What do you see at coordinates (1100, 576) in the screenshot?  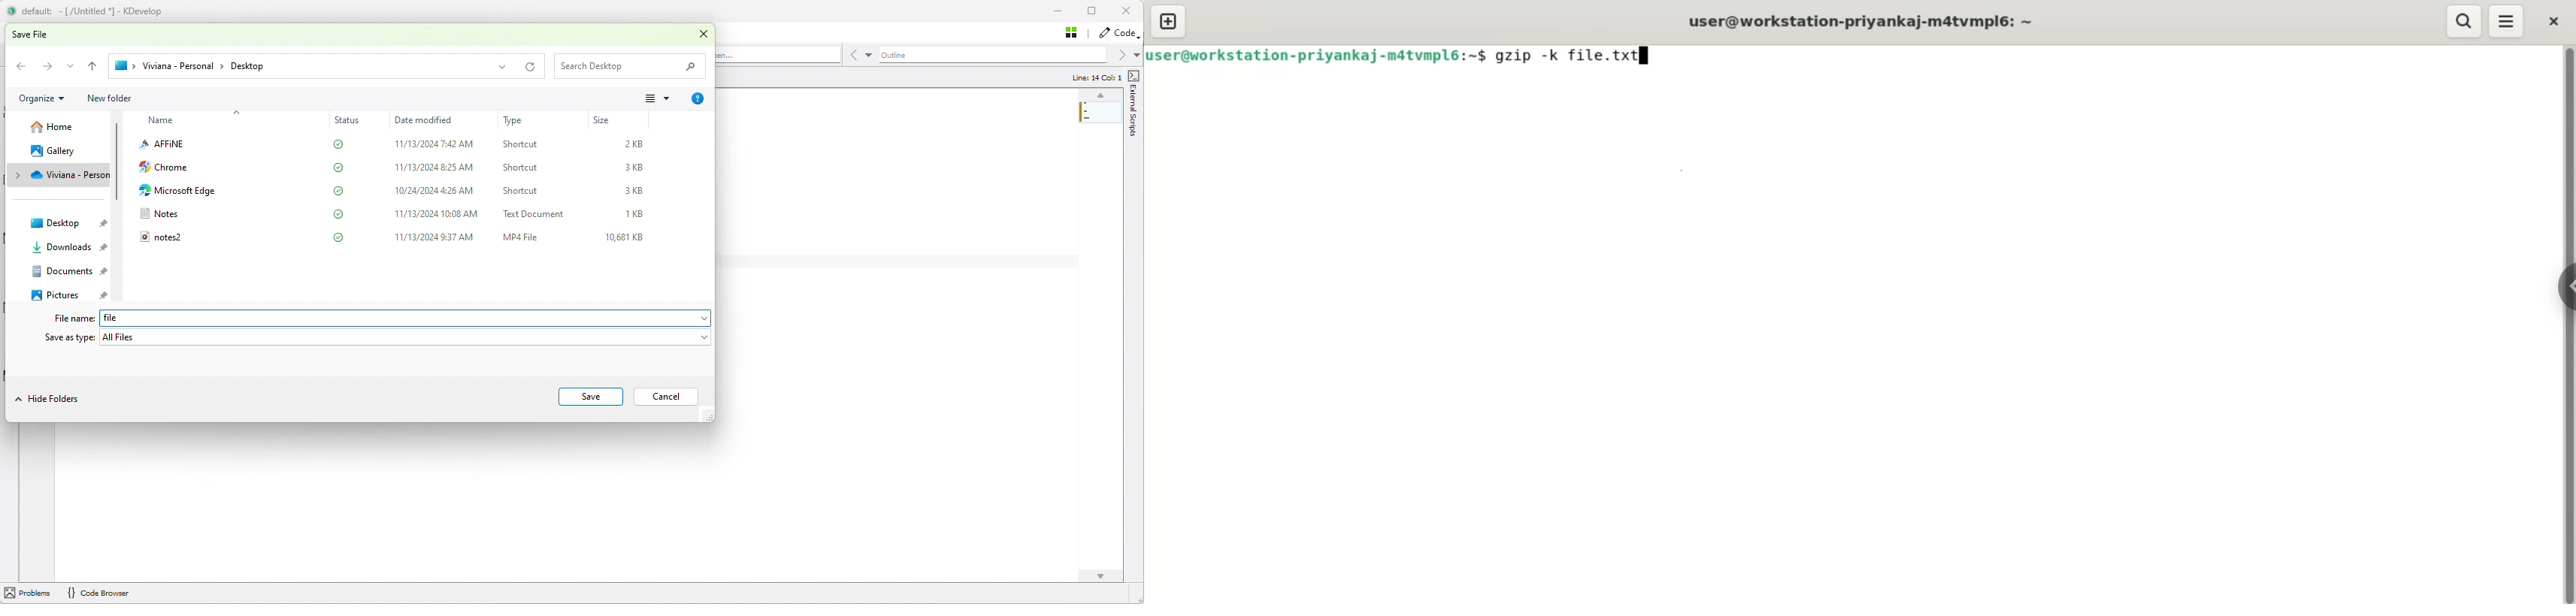 I see `down` at bounding box center [1100, 576].